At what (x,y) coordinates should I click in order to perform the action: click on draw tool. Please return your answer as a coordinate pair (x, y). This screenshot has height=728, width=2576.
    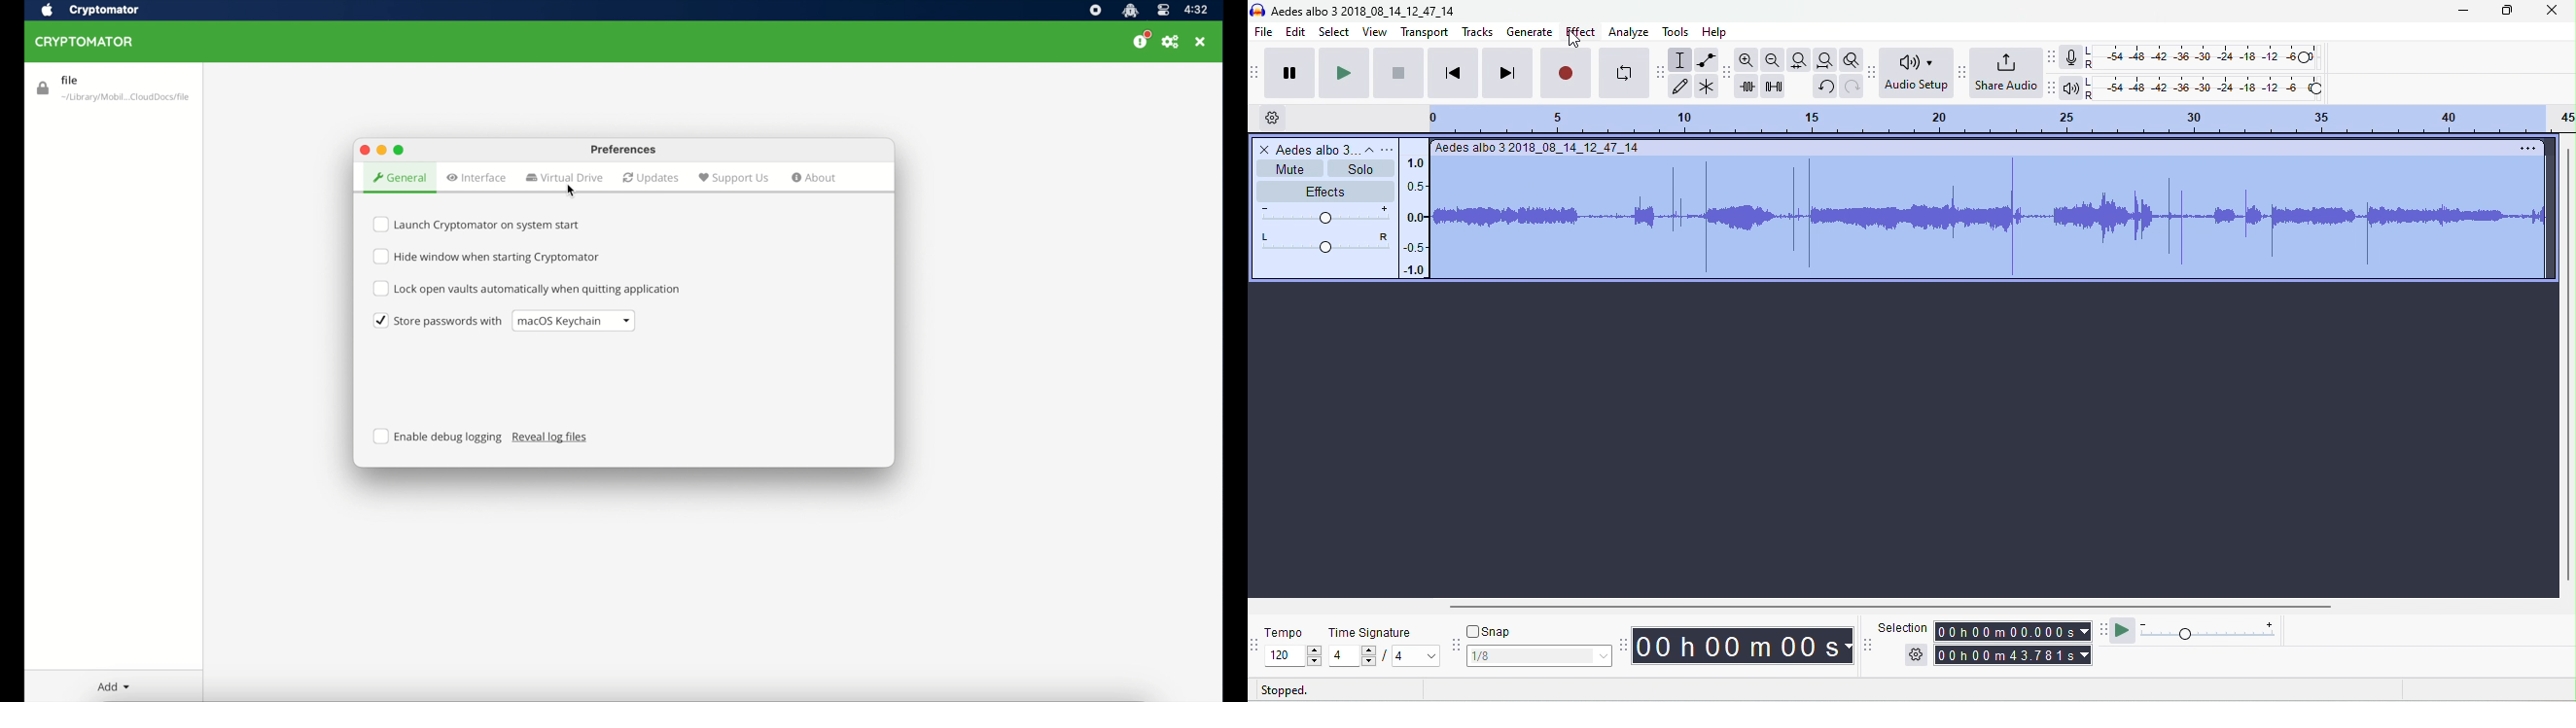
    Looking at the image, I should click on (1681, 88).